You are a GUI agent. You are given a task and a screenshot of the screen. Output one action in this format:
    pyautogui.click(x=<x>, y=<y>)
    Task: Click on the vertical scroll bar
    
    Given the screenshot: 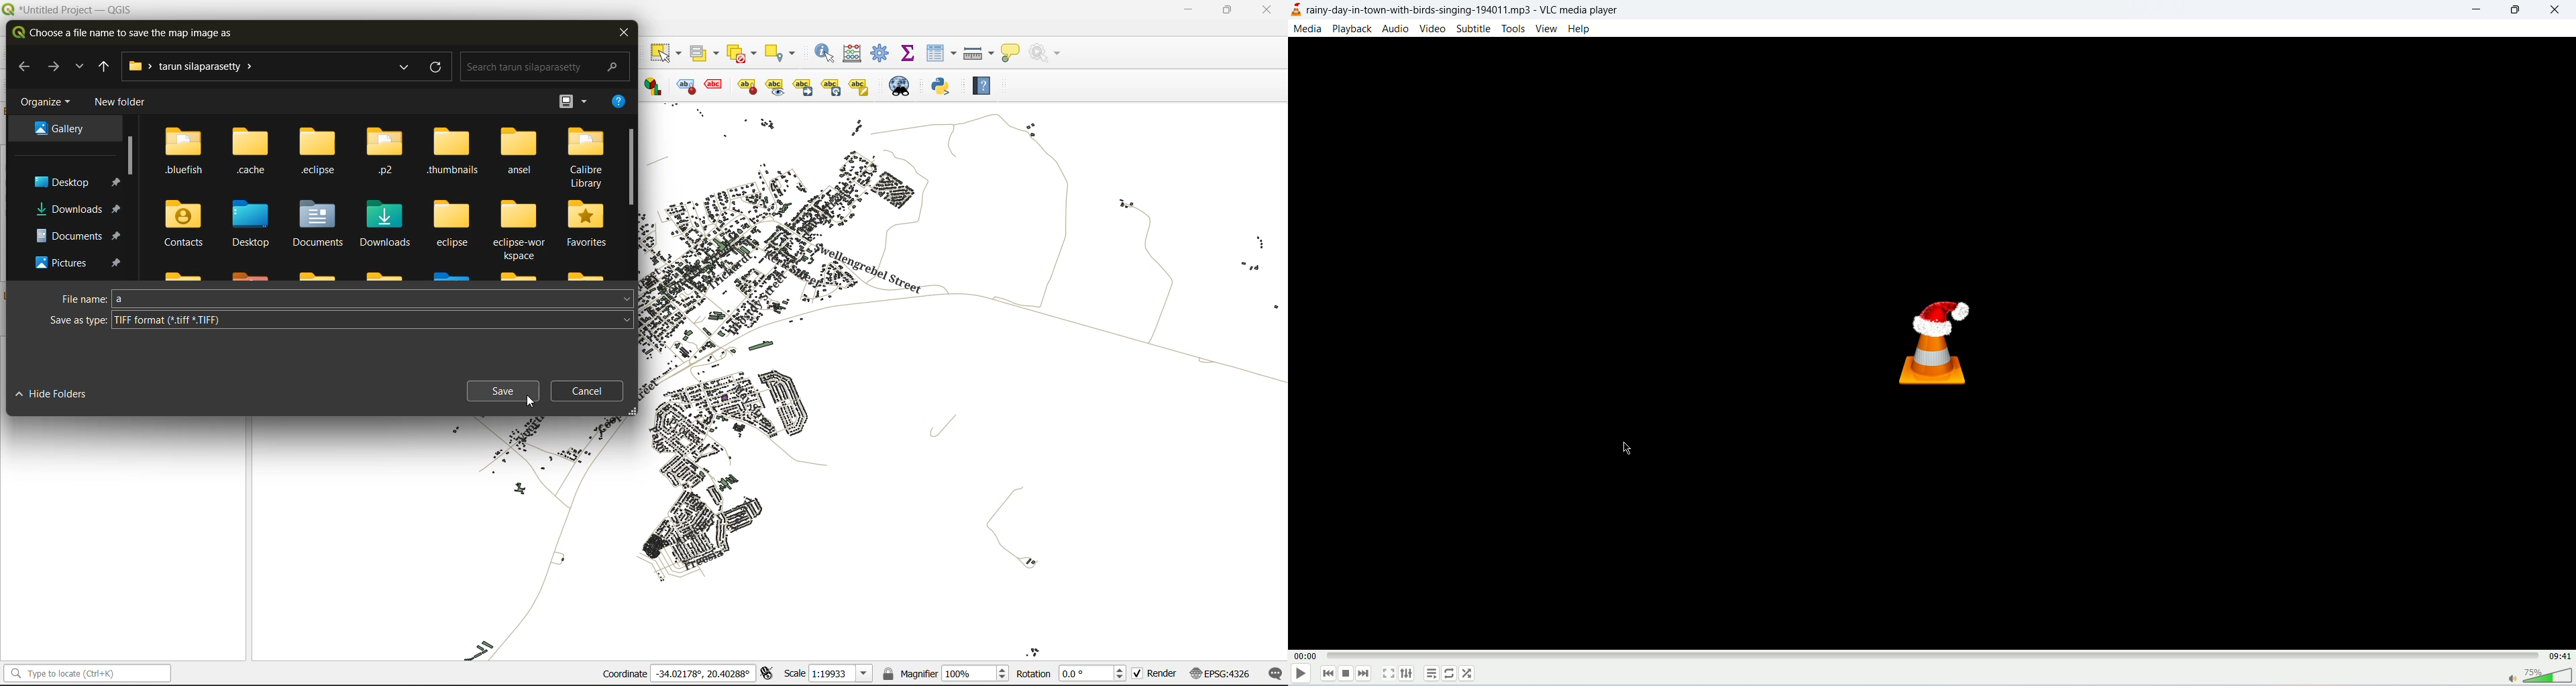 What is the action you would take?
    pyautogui.click(x=128, y=154)
    